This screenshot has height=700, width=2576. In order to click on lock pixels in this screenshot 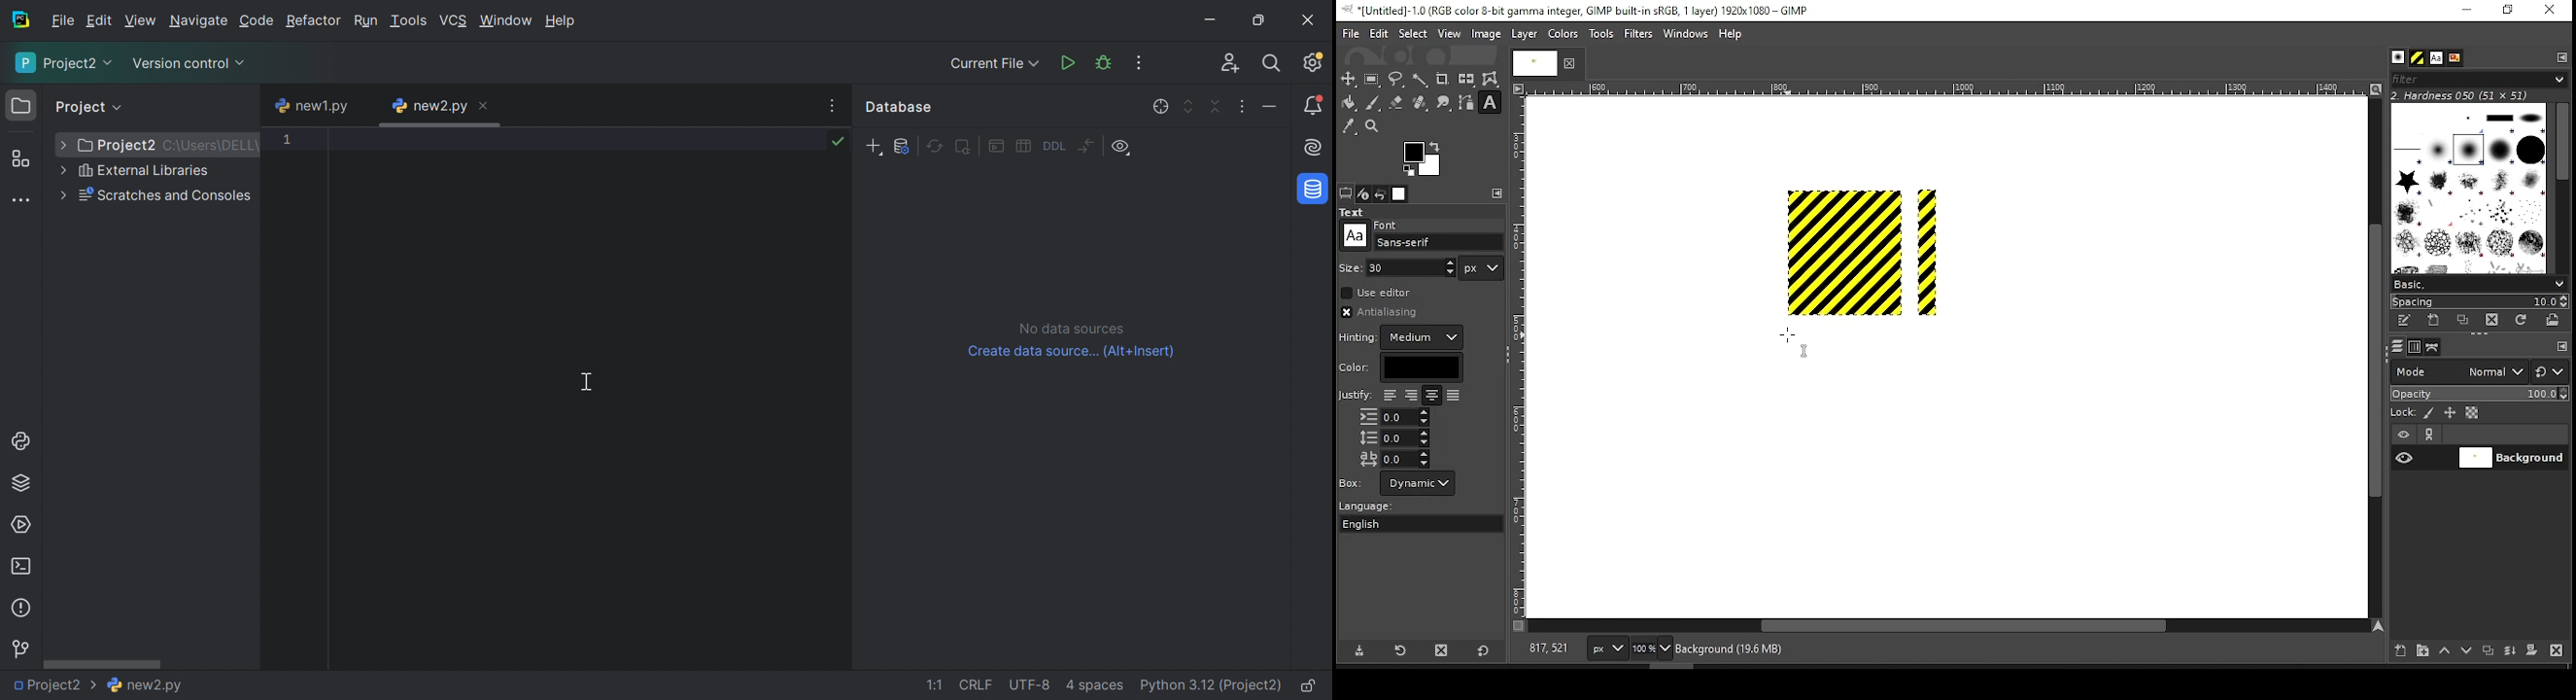, I will do `click(2432, 413)`.